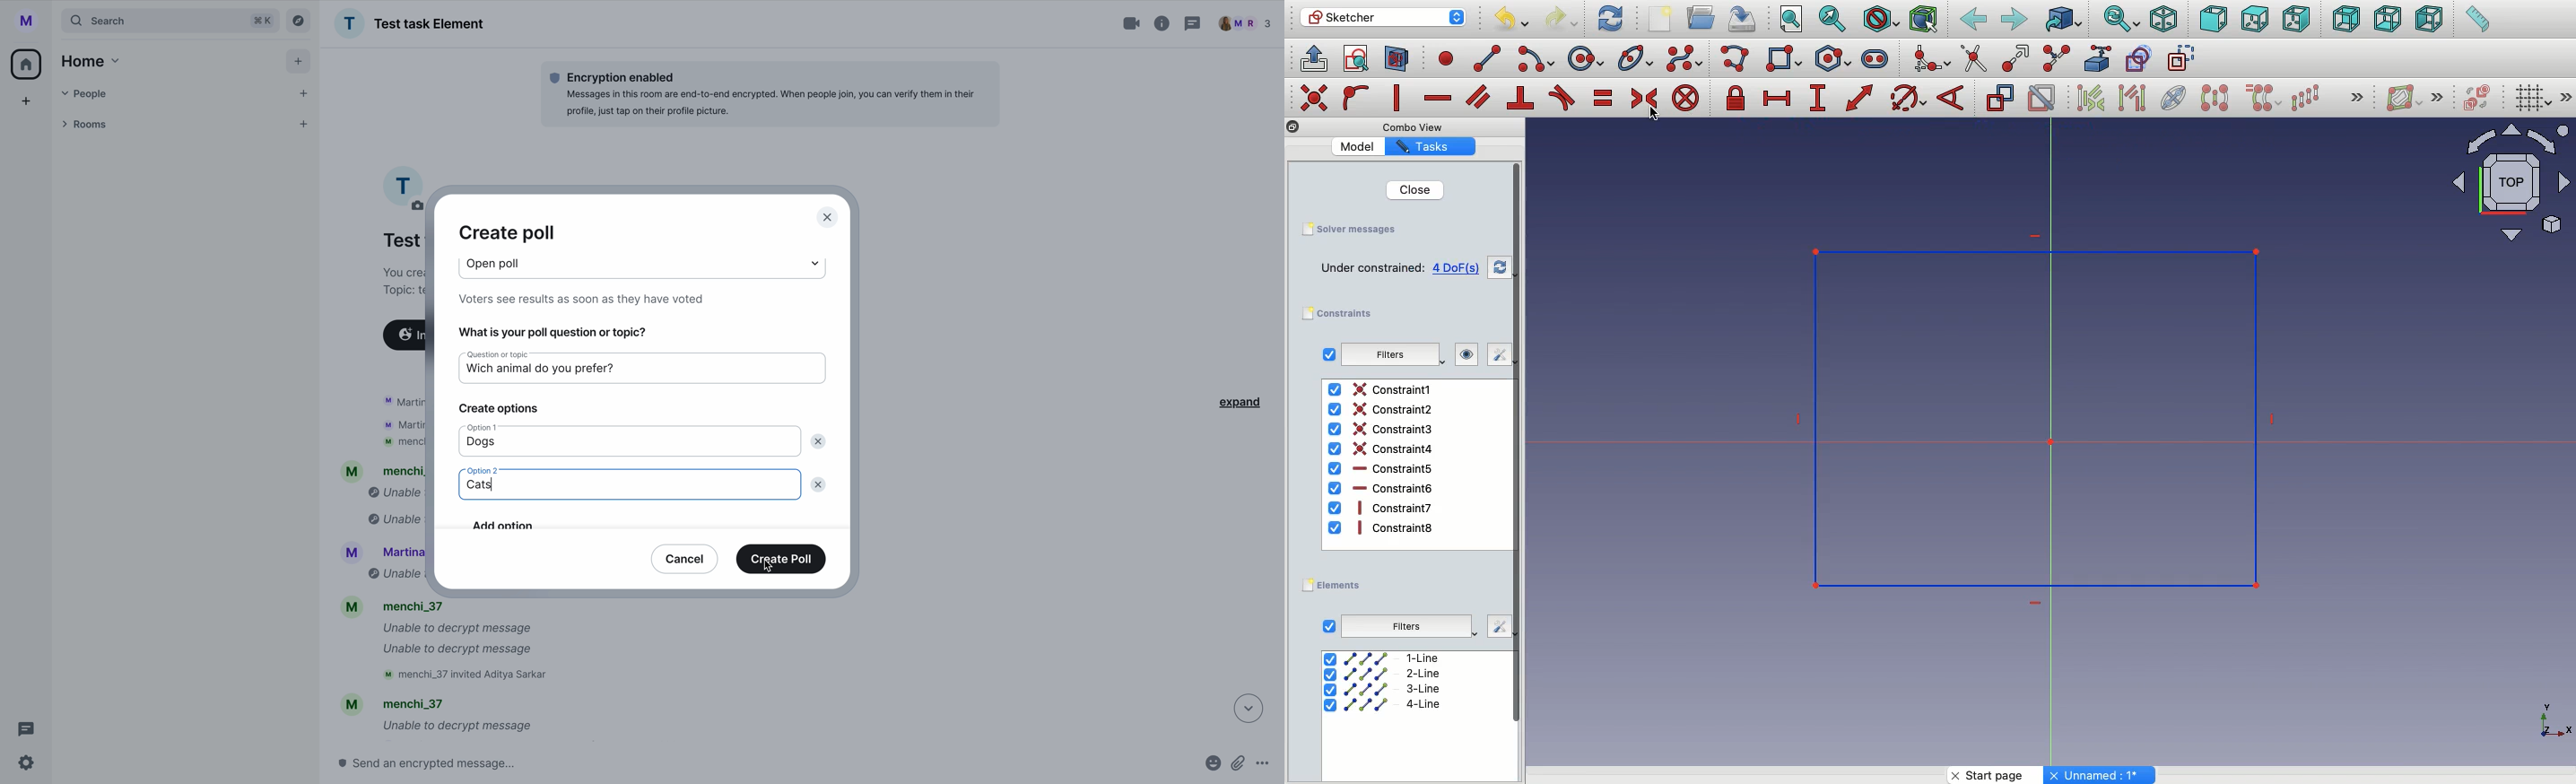 The height and width of the screenshot is (784, 2576). What do you see at coordinates (1382, 449) in the screenshot?
I see `Constraint4` at bounding box center [1382, 449].